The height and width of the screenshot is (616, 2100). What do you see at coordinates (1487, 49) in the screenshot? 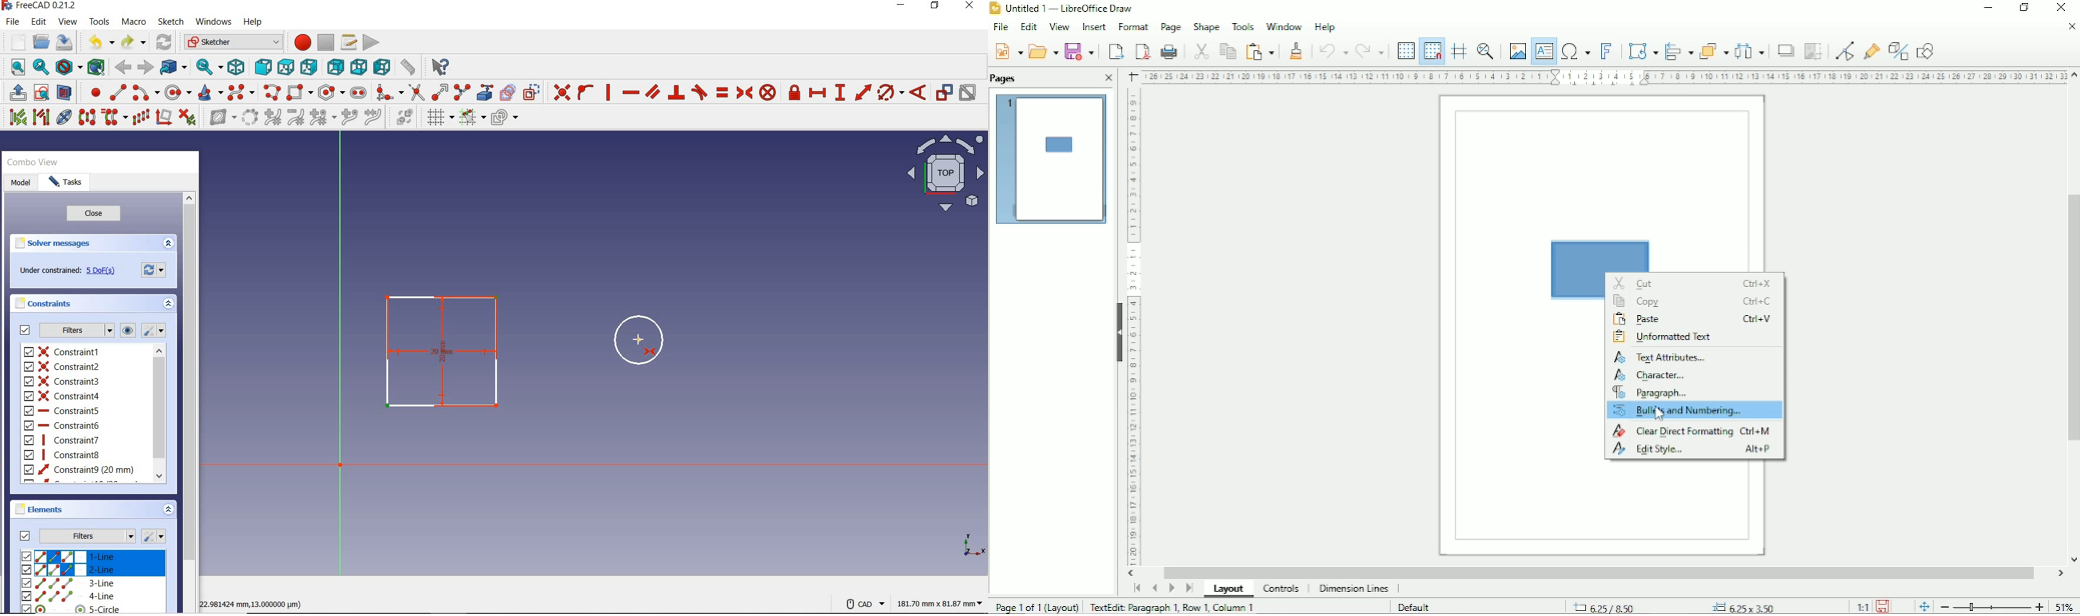
I see `Zoom & pan` at bounding box center [1487, 49].